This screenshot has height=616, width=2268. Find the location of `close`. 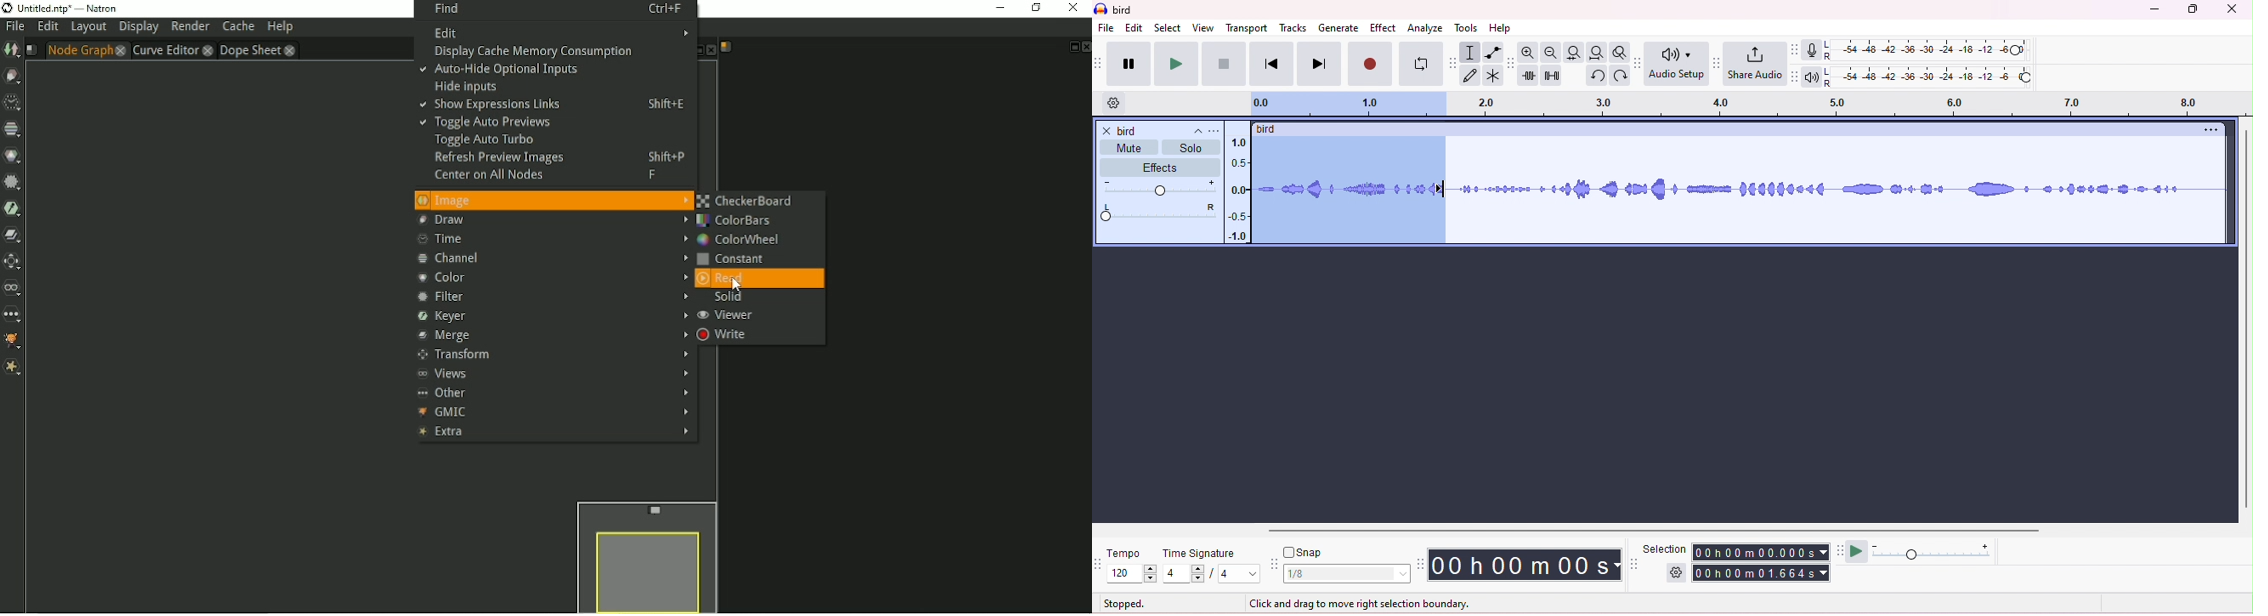

close is located at coordinates (2232, 9).